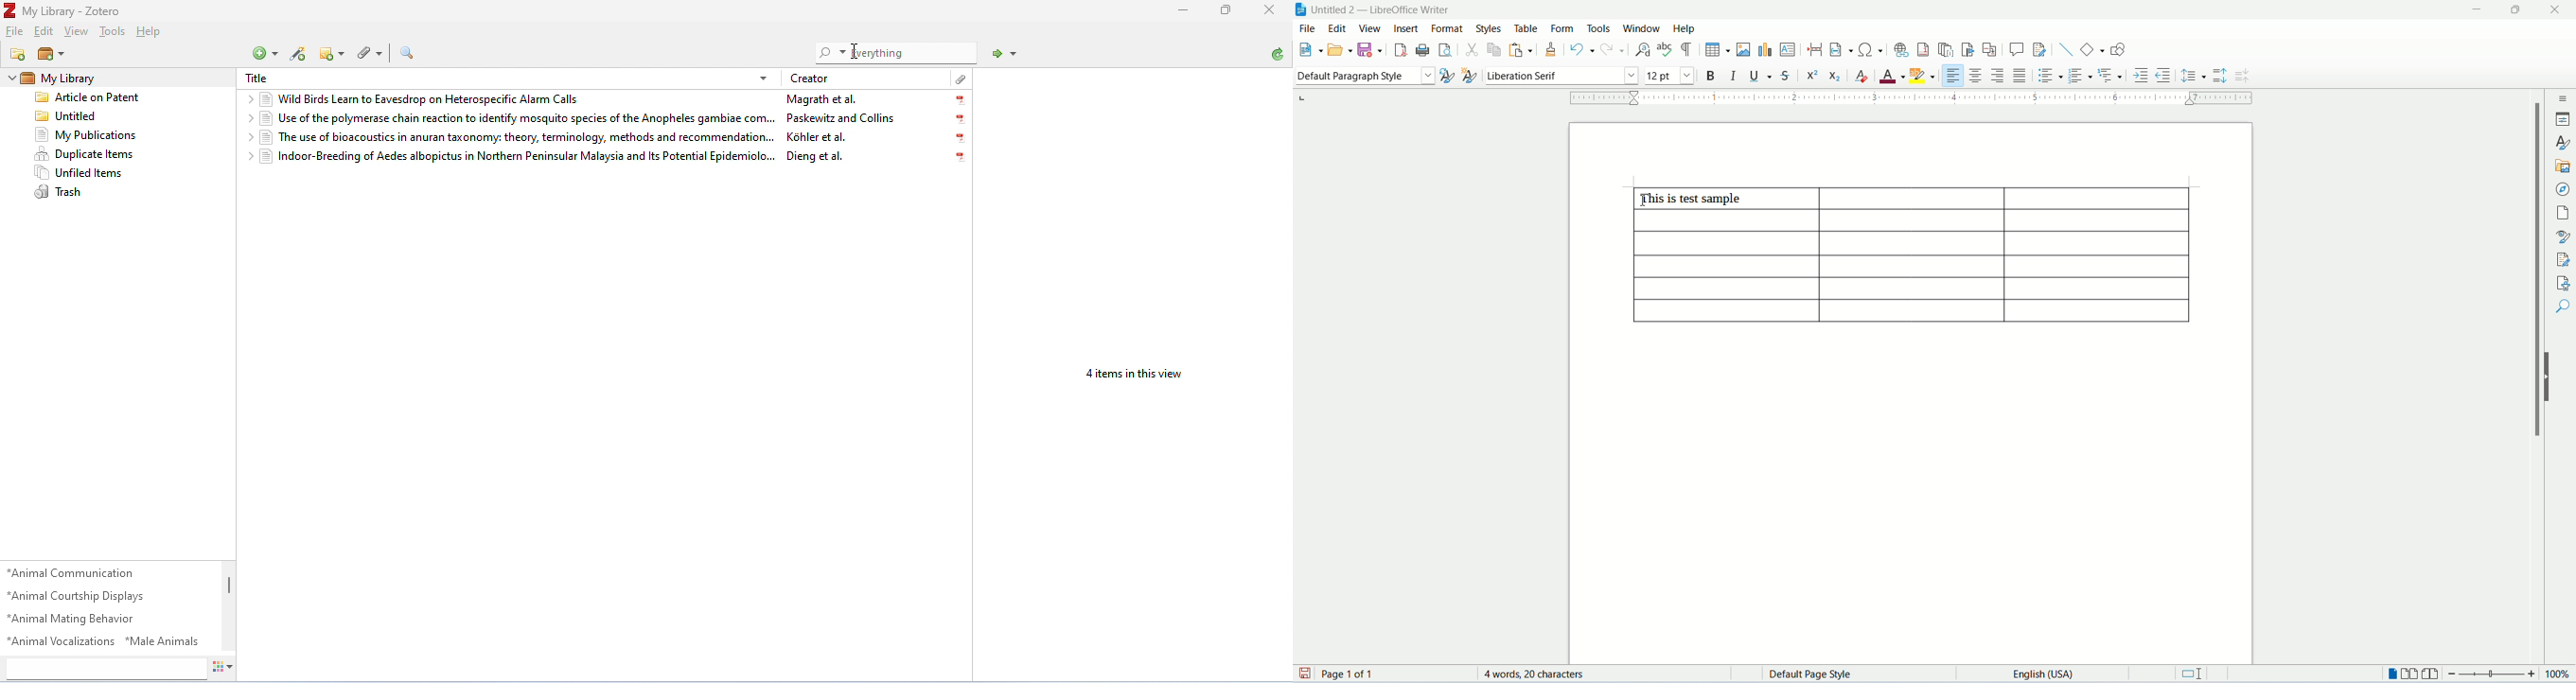  I want to click on subscript, so click(1833, 78).